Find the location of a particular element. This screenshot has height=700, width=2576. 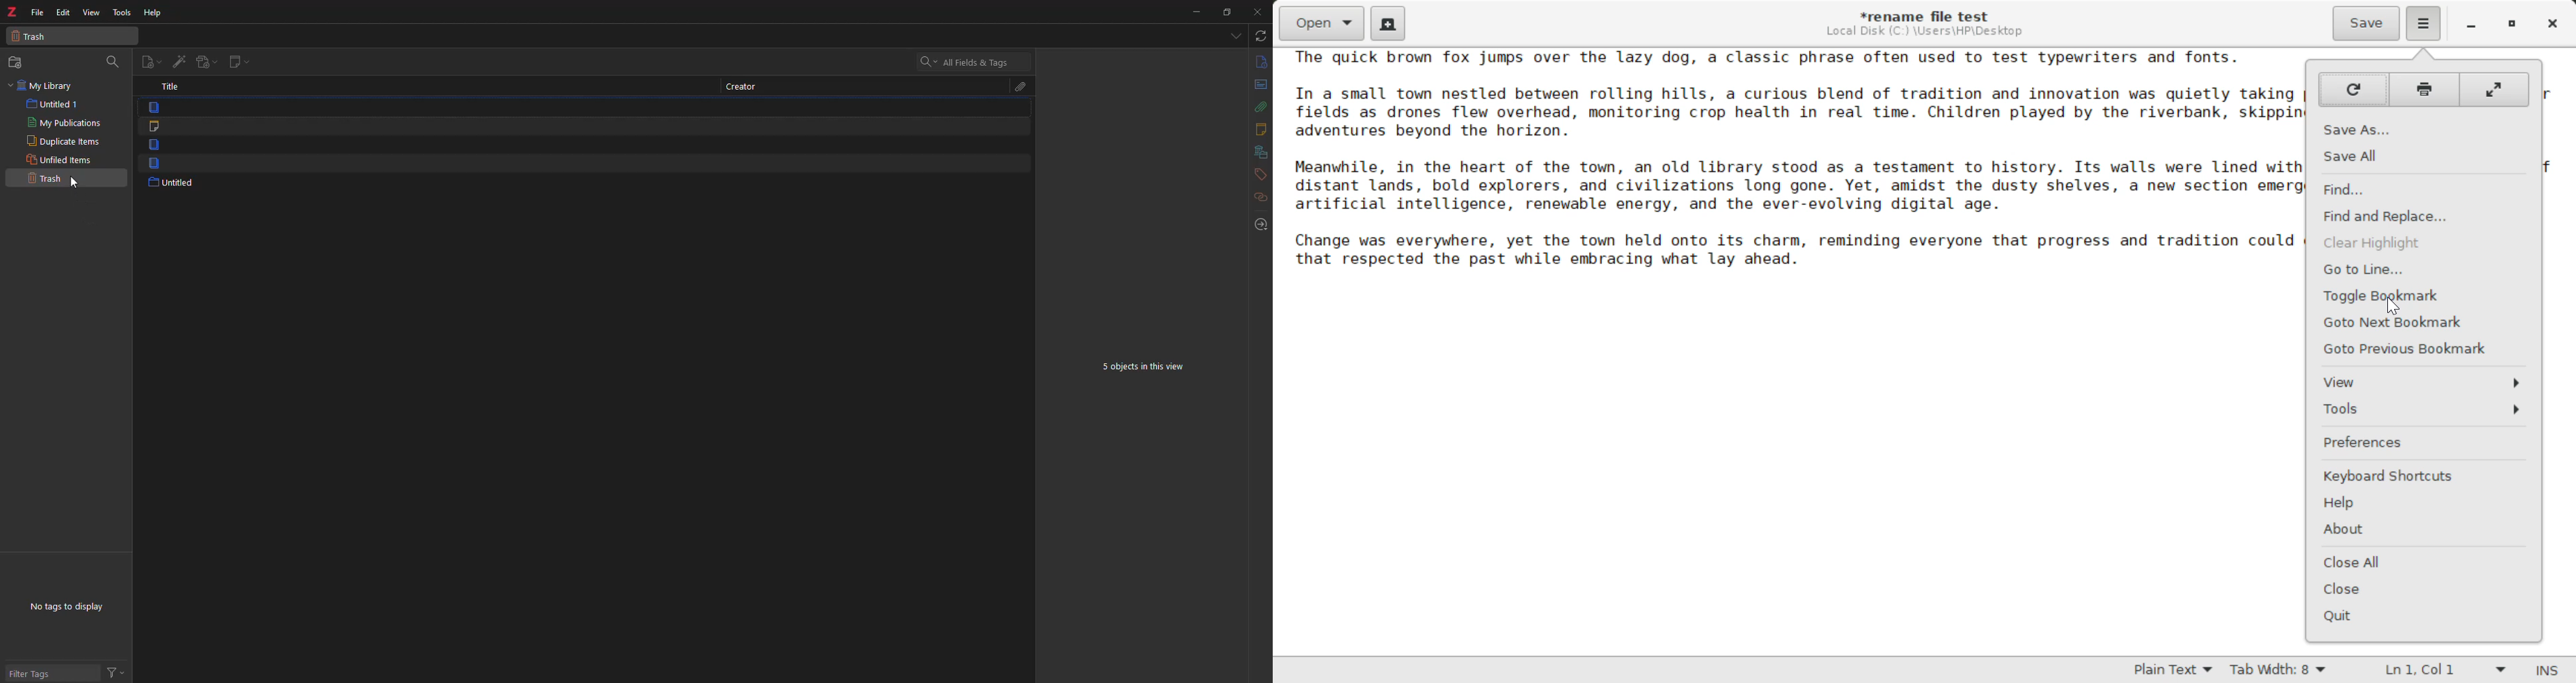

my library is located at coordinates (46, 86).